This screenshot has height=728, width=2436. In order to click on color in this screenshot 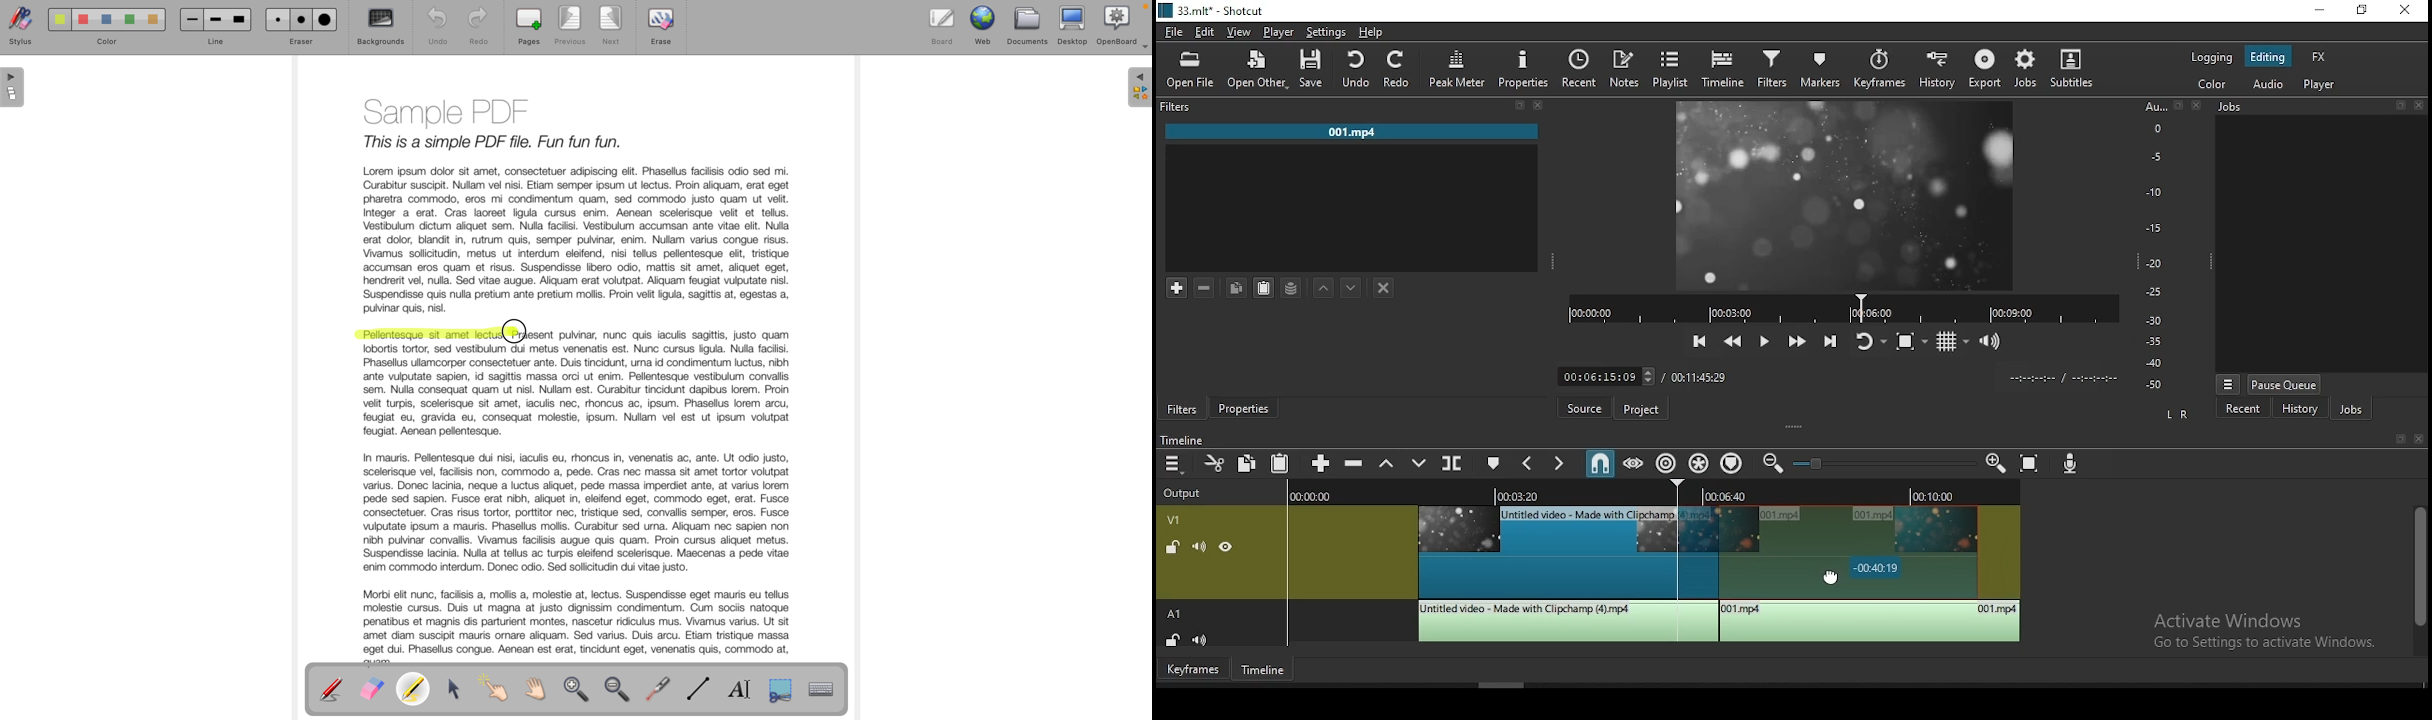, I will do `click(2213, 83)`.